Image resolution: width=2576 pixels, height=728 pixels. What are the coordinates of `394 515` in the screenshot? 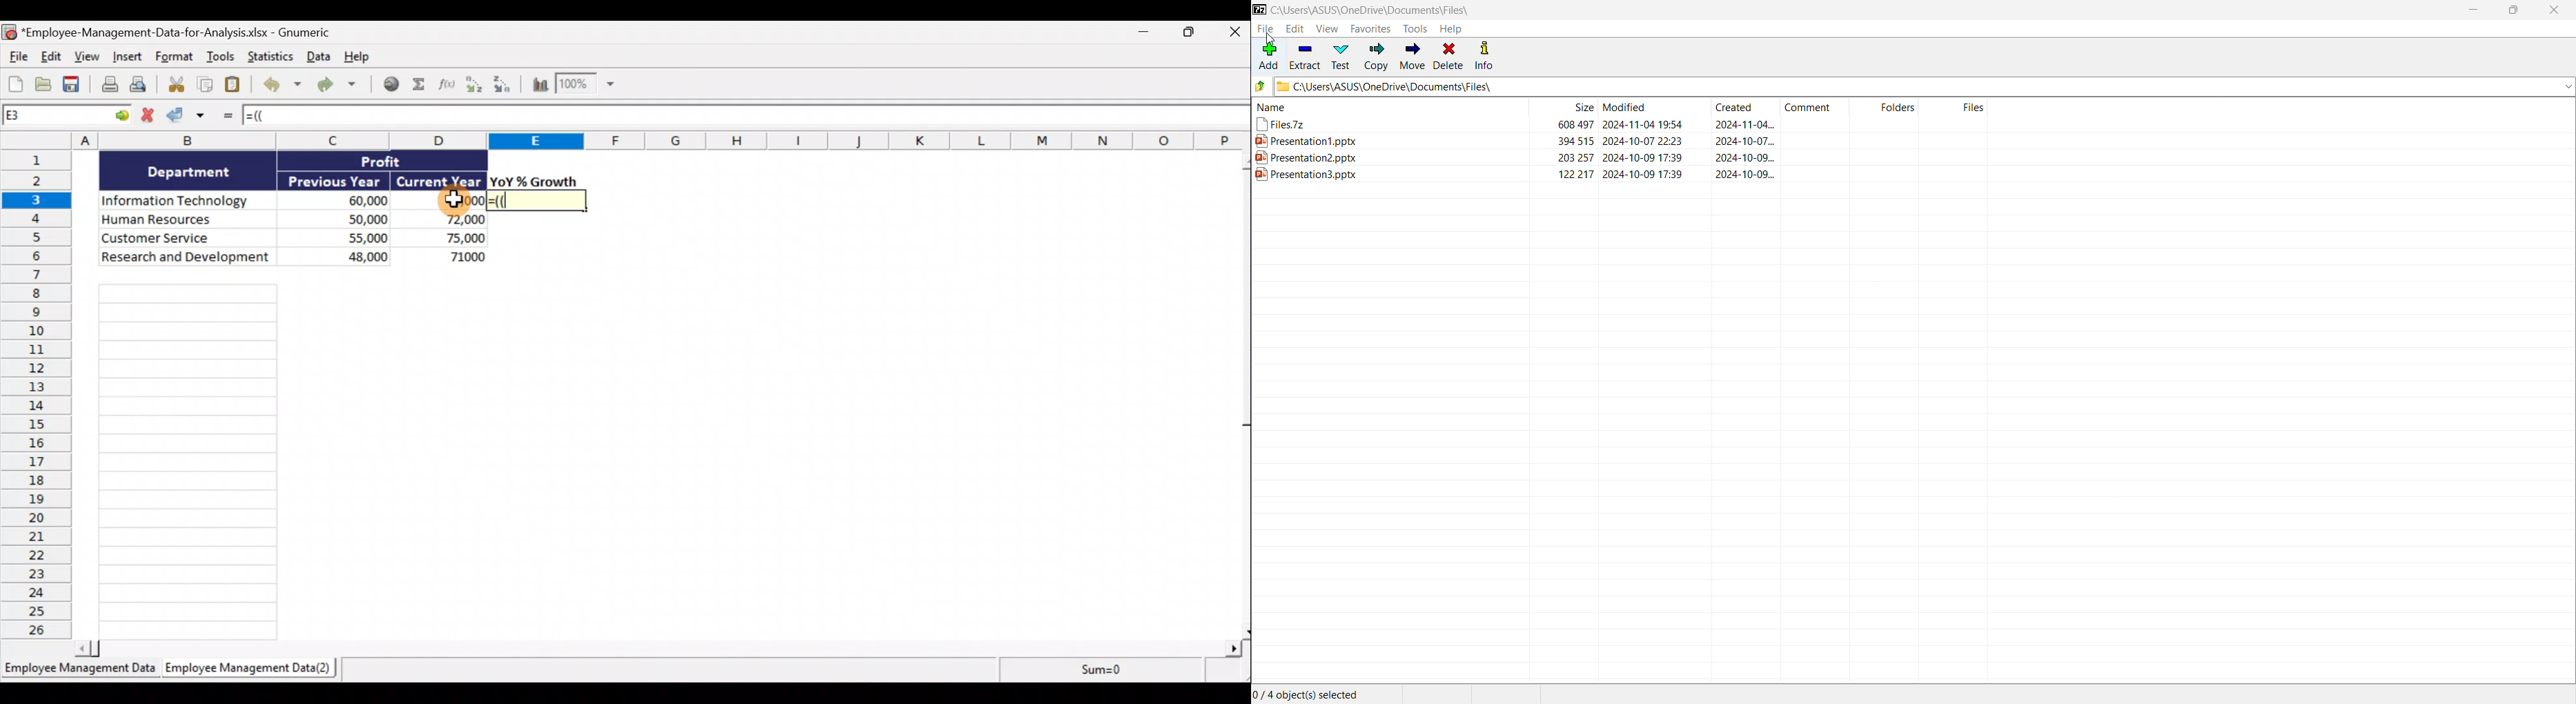 It's located at (1569, 140).